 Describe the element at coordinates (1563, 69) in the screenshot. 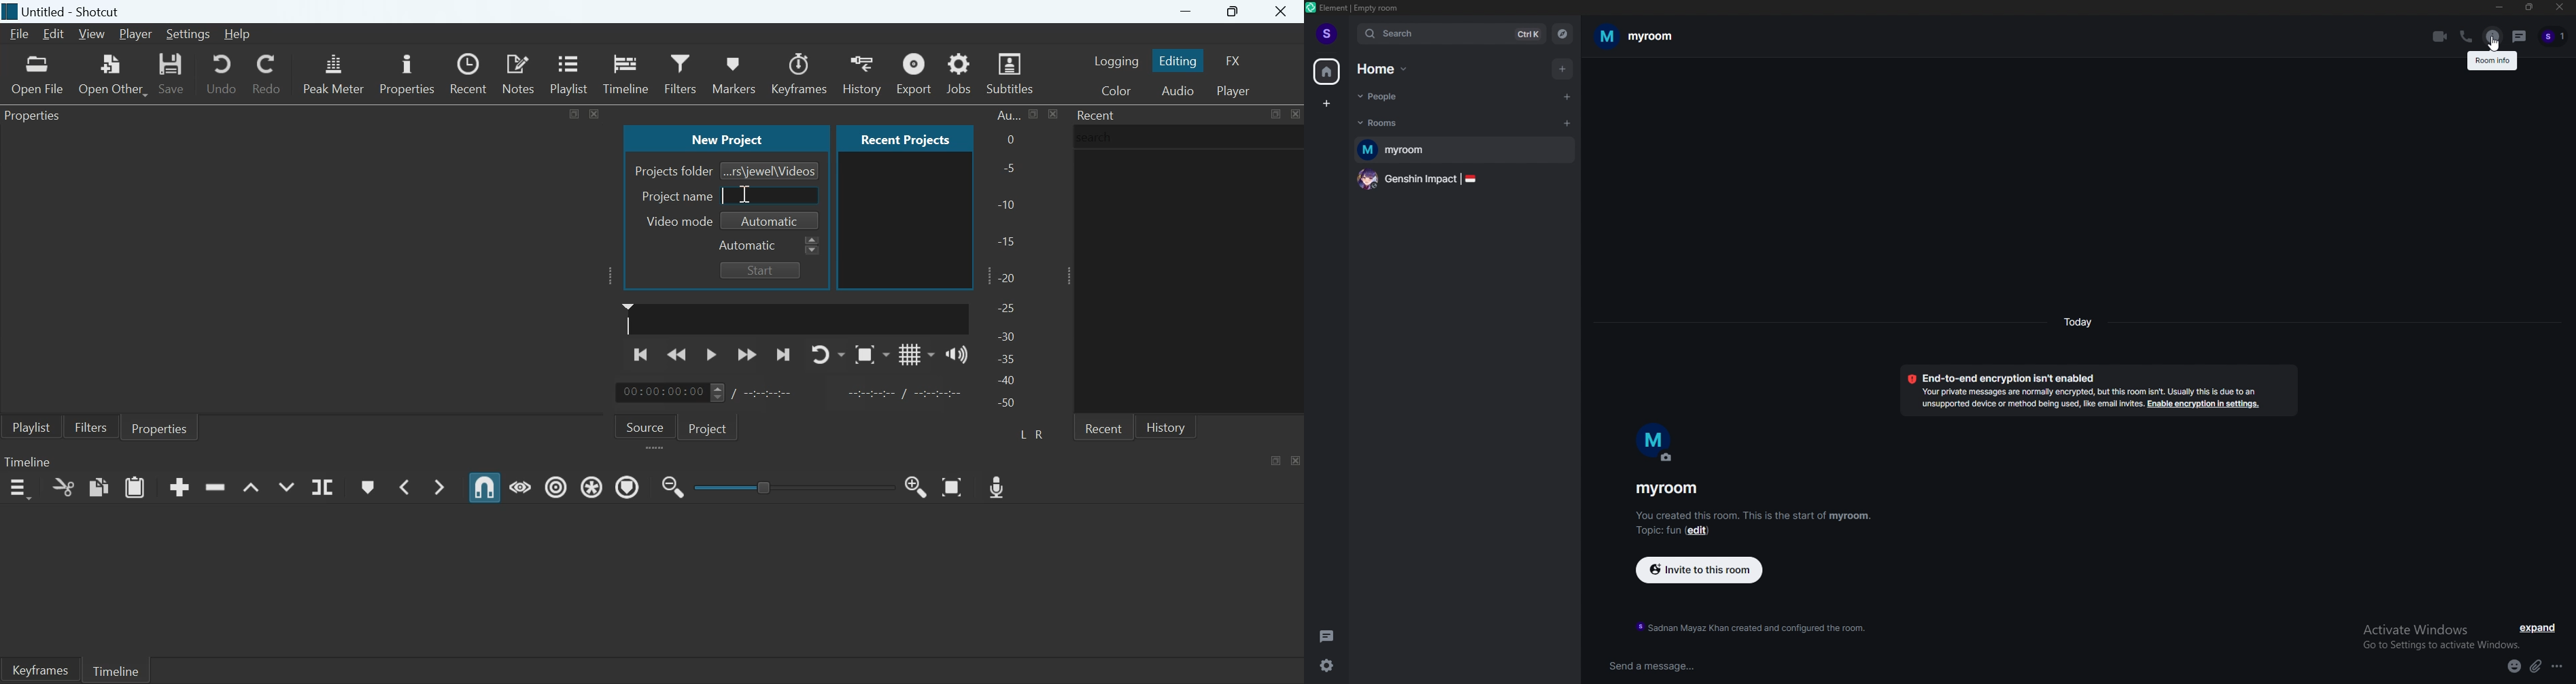

I see `add` at that location.